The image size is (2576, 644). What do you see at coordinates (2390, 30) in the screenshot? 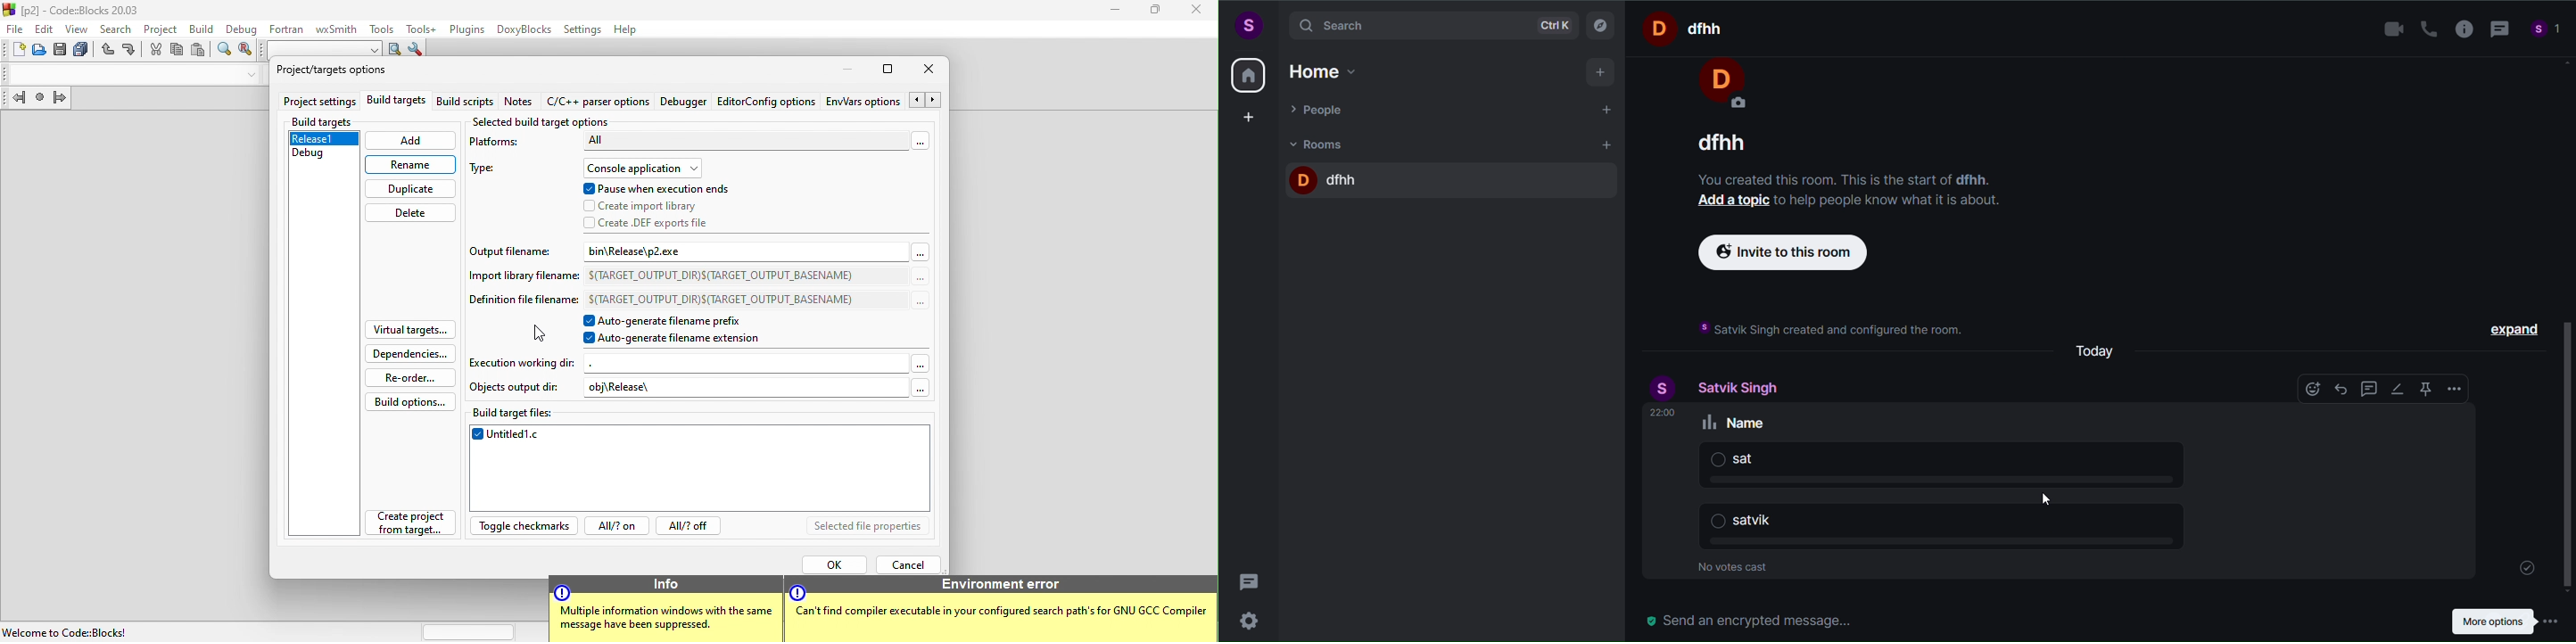
I see `video call` at bounding box center [2390, 30].